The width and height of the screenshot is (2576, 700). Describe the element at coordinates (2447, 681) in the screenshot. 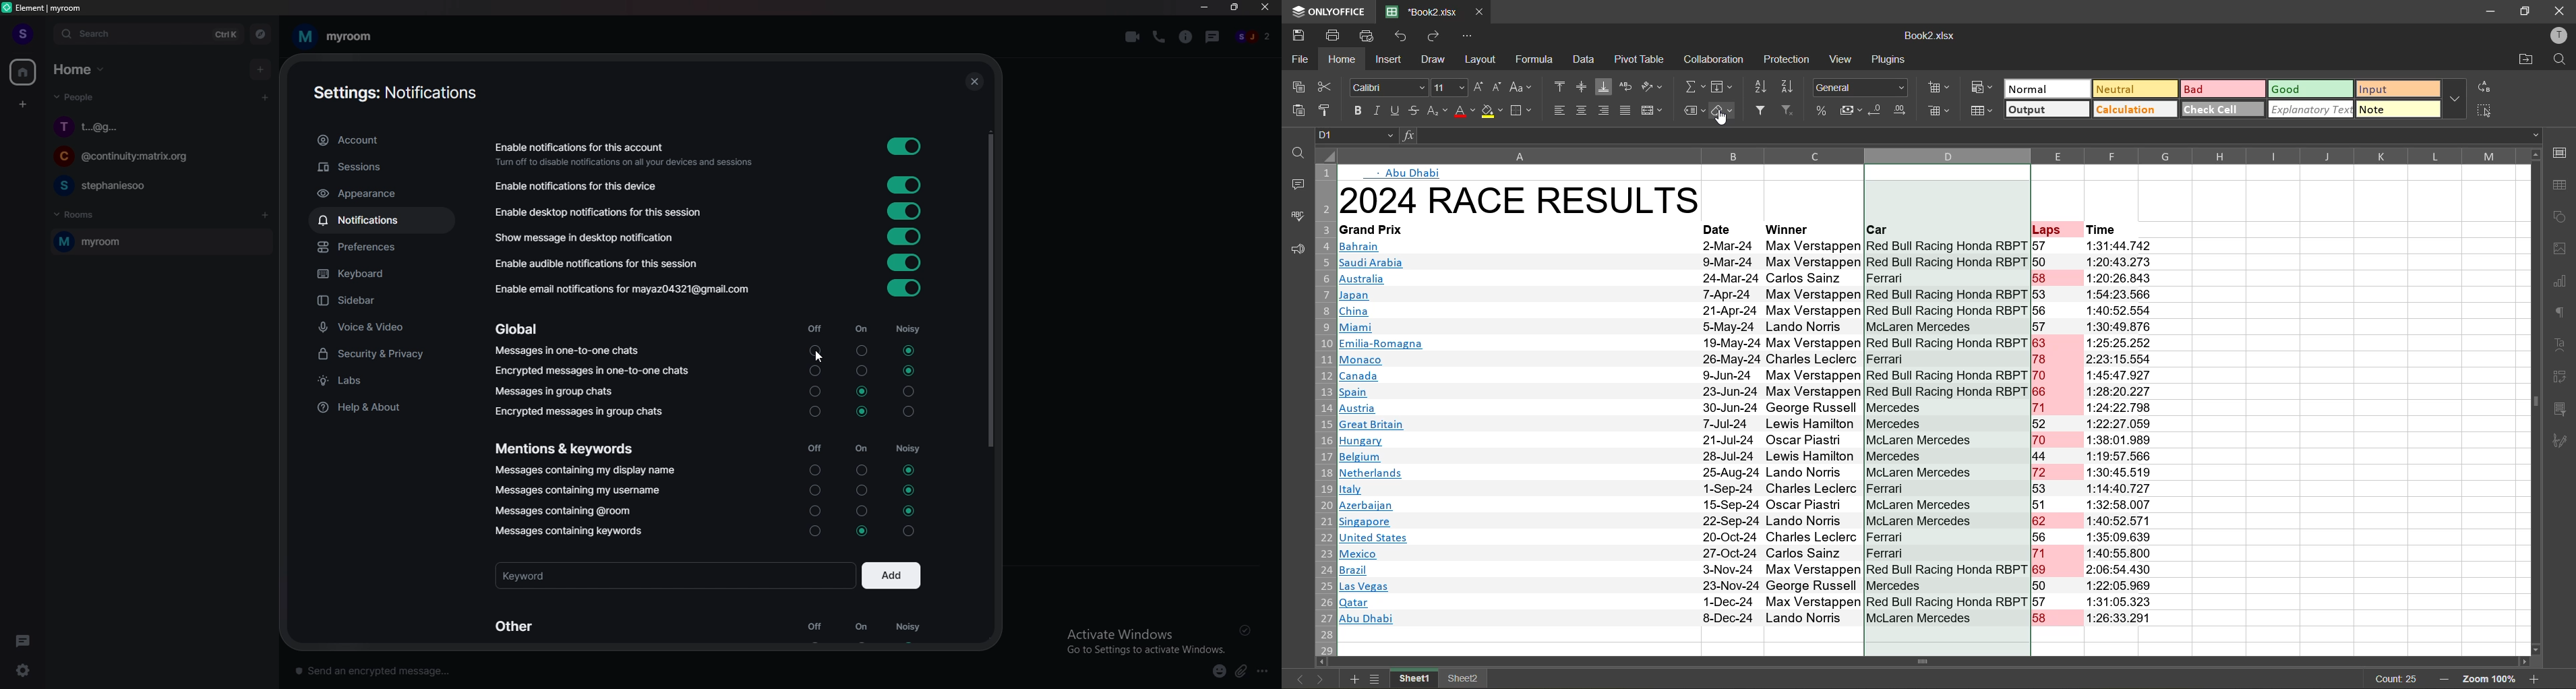

I see `zoom out` at that location.